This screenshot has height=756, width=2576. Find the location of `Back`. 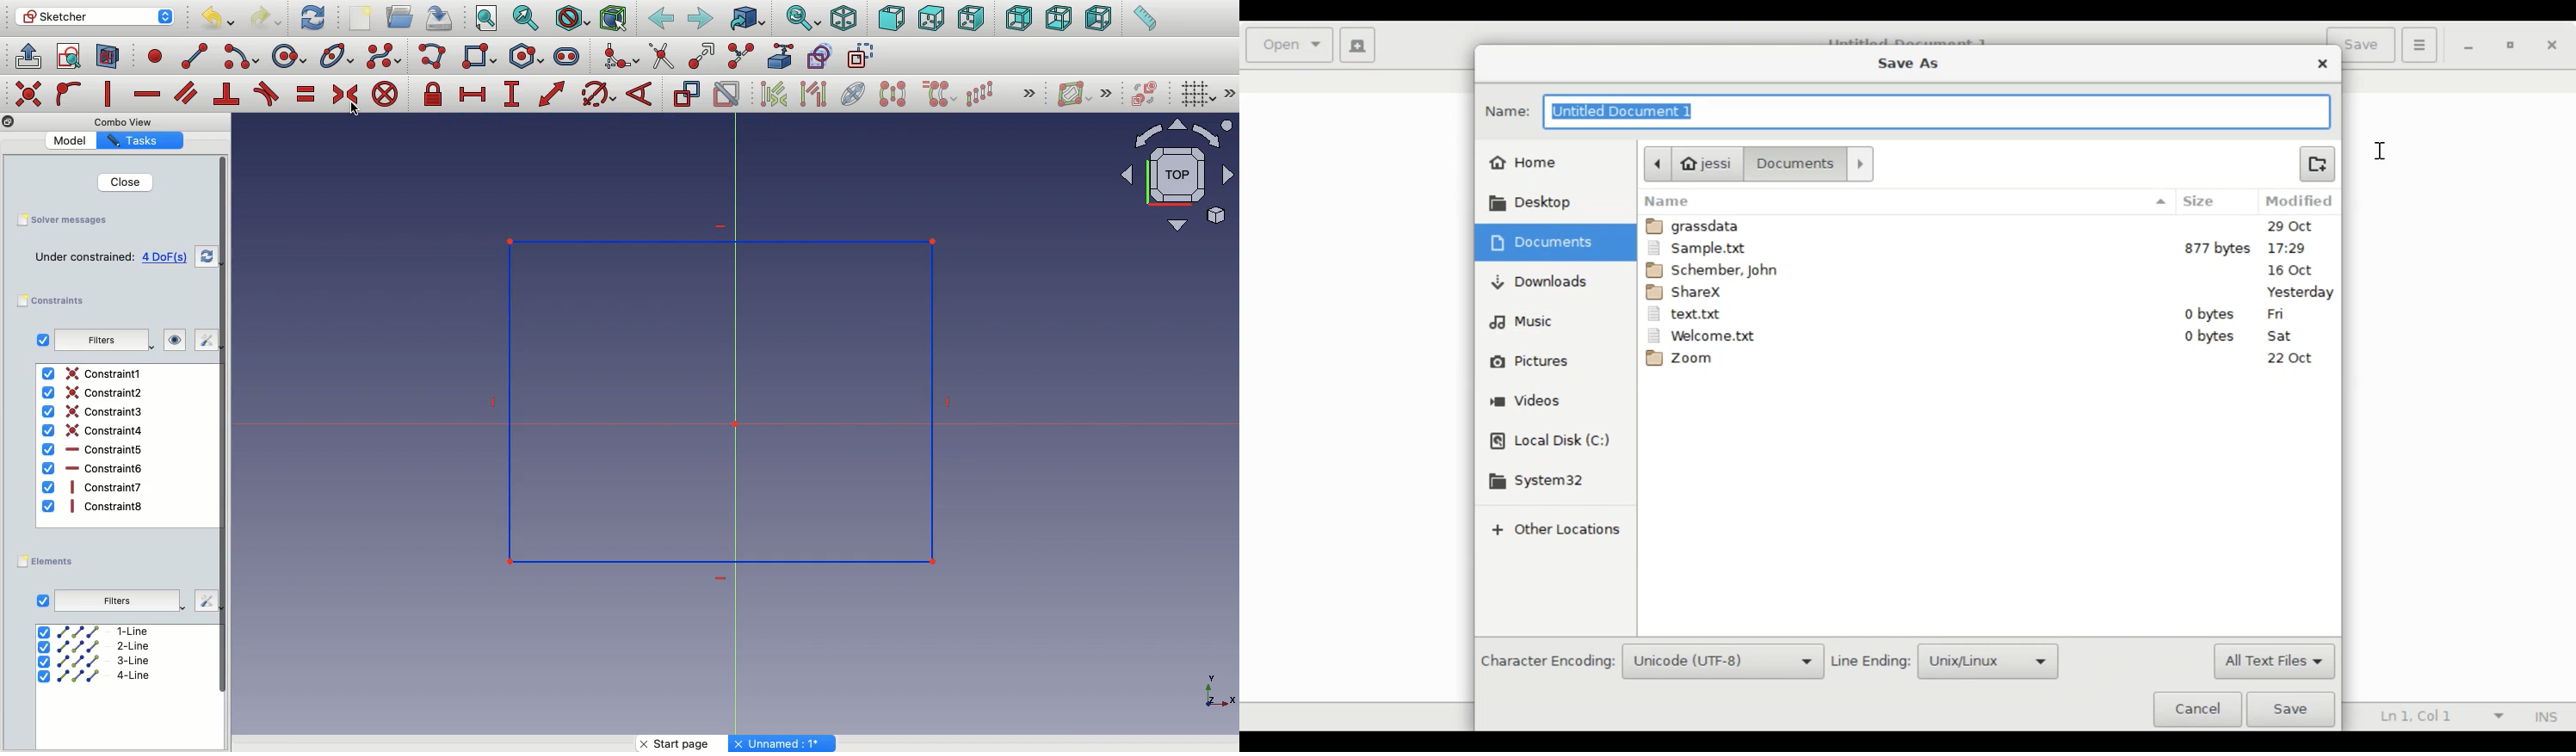

Back is located at coordinates (662, 19).